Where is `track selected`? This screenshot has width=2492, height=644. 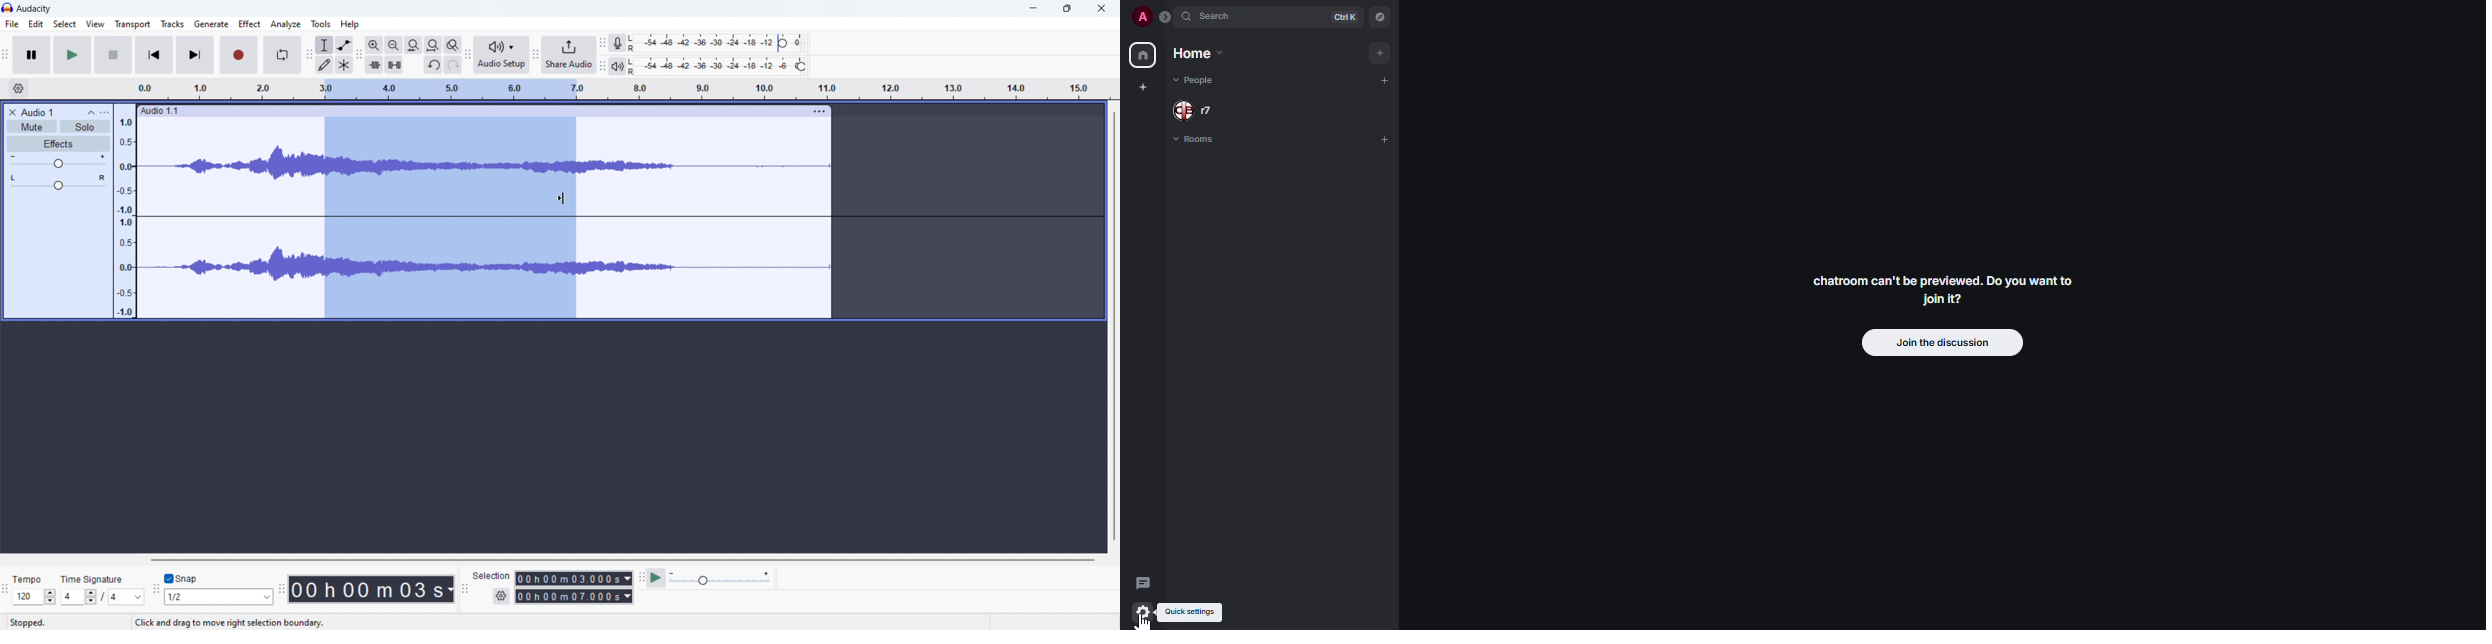 track selected is located at coordinates (706, 217).